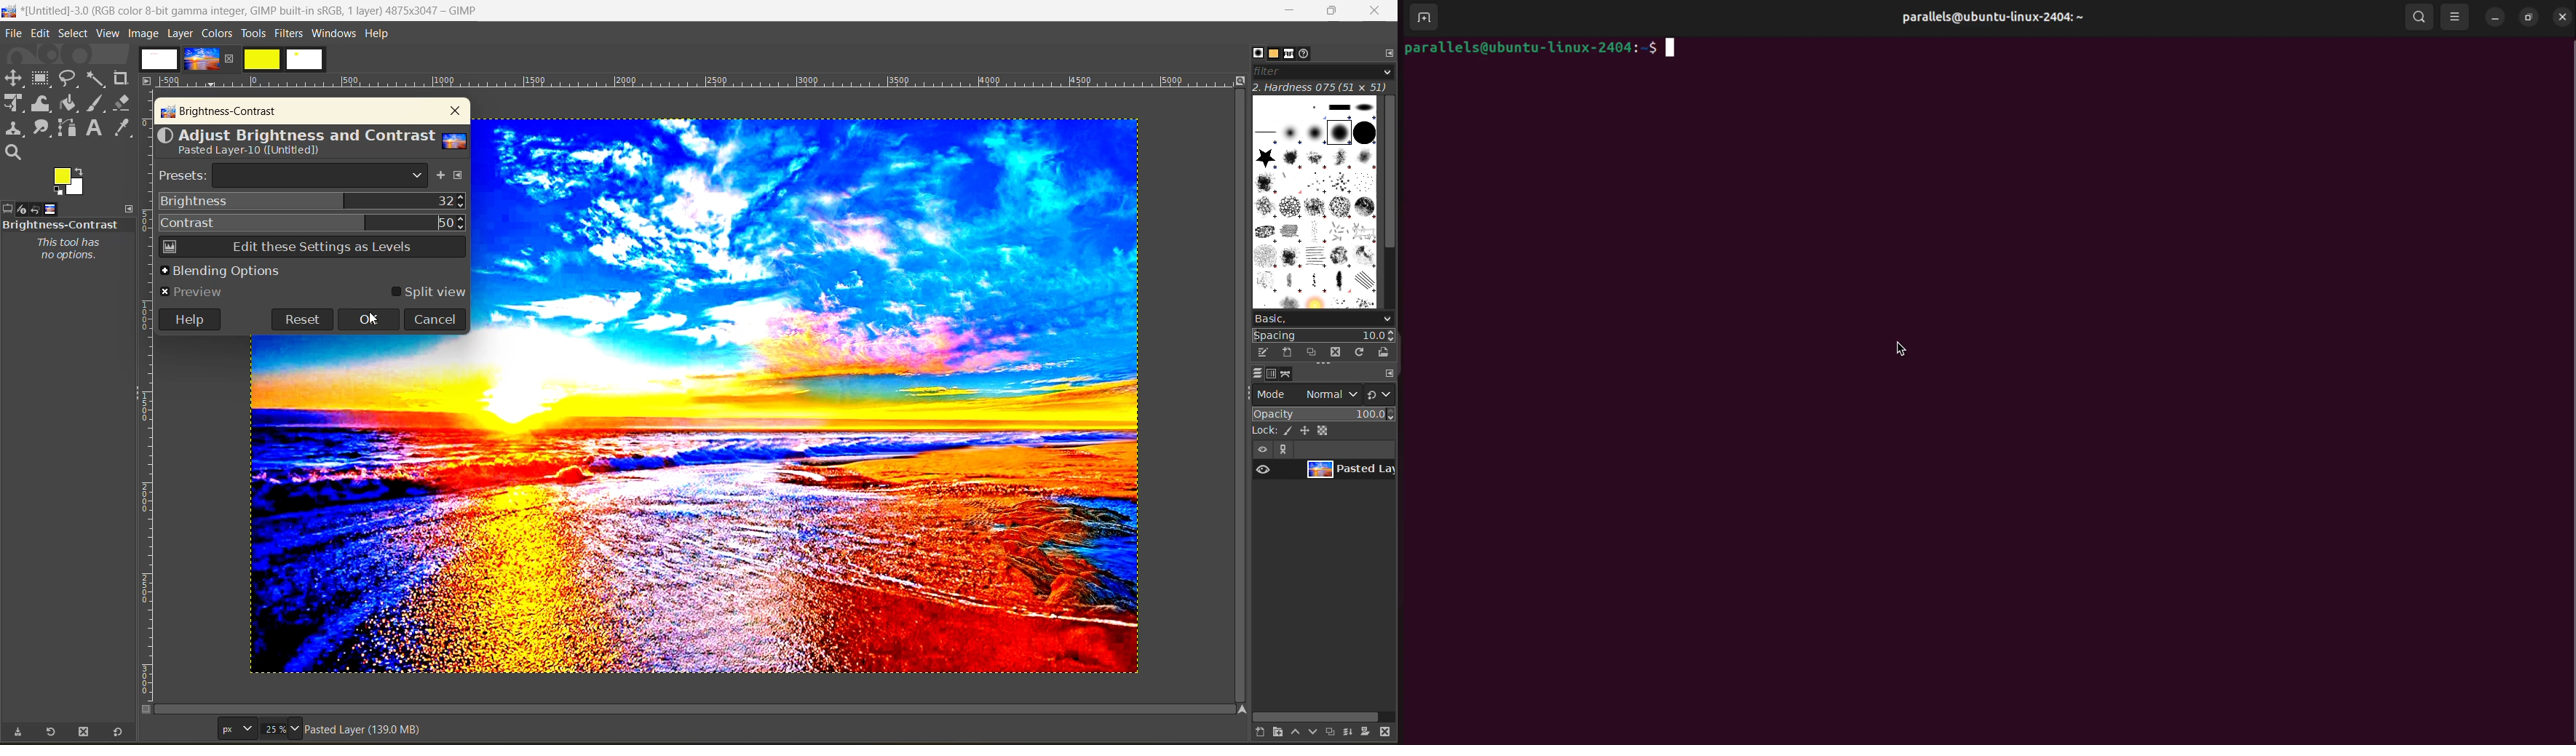  I want to click on contrast, so click(312, 220).